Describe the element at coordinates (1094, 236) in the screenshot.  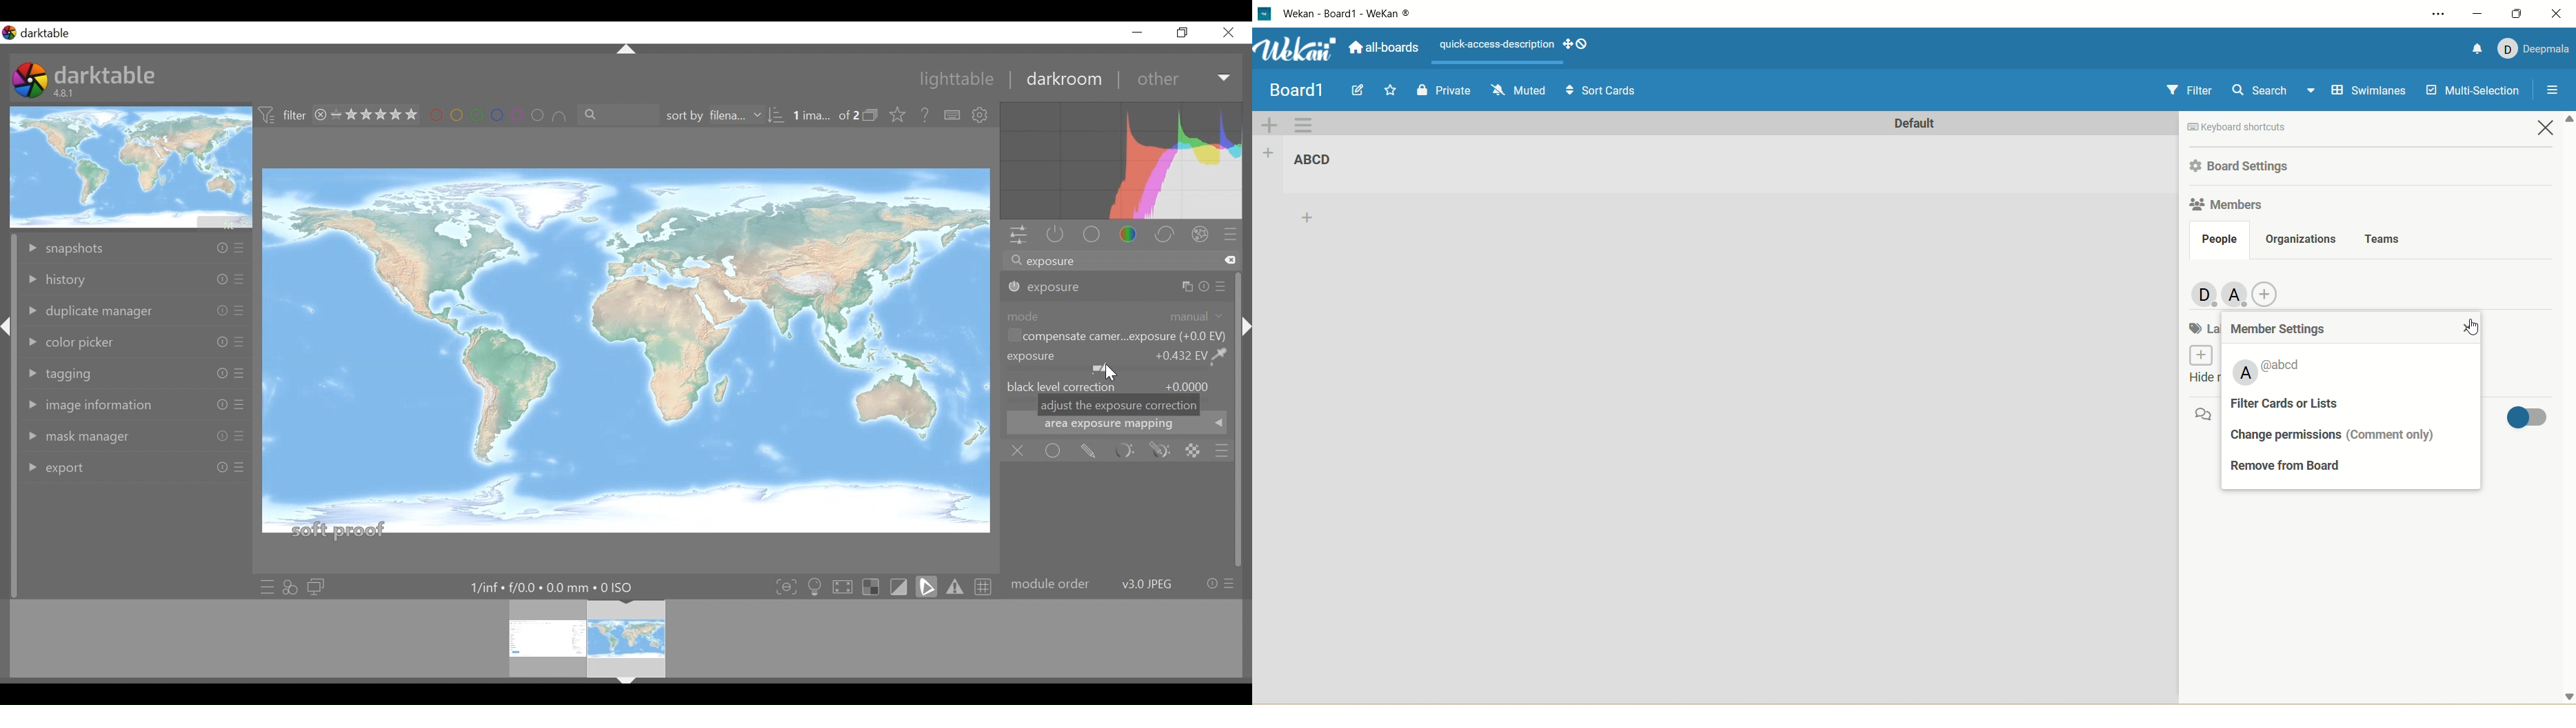
I see `base` at that location.